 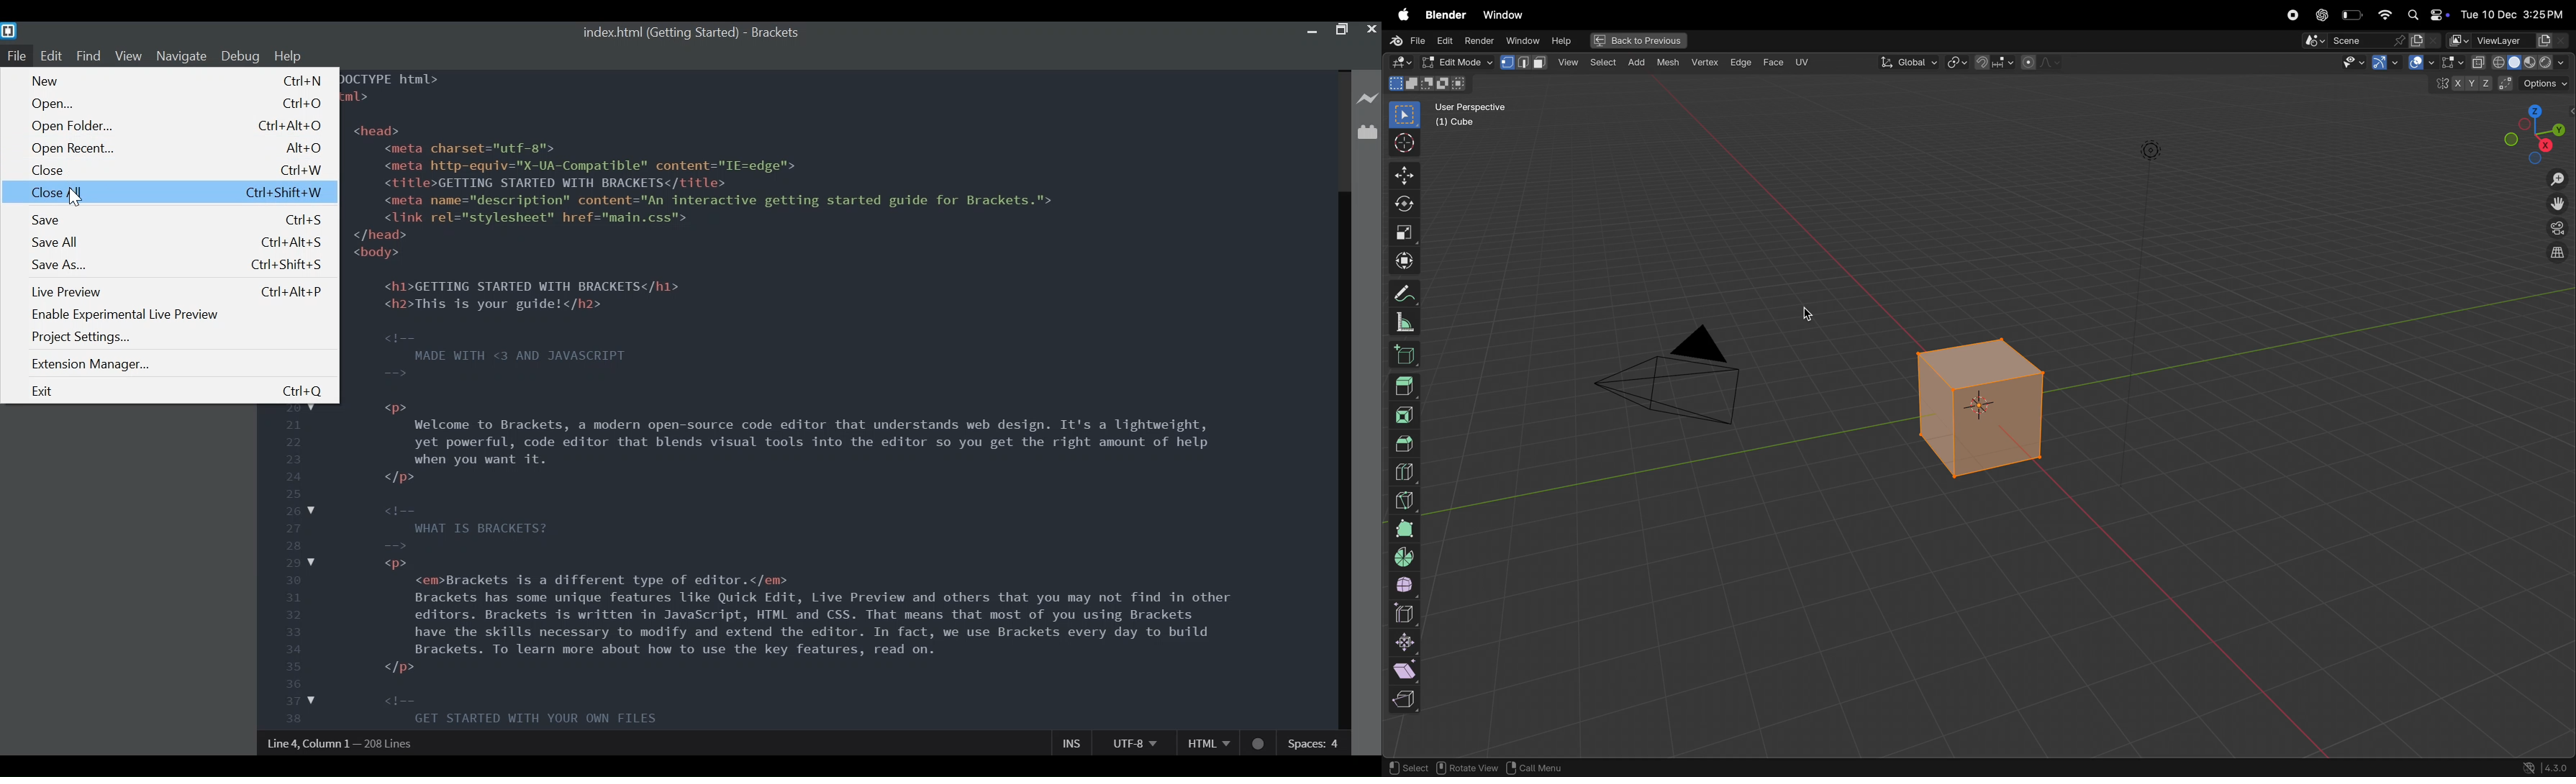 I want to click on No linter available for HTML, so click(x=1256, y=746).